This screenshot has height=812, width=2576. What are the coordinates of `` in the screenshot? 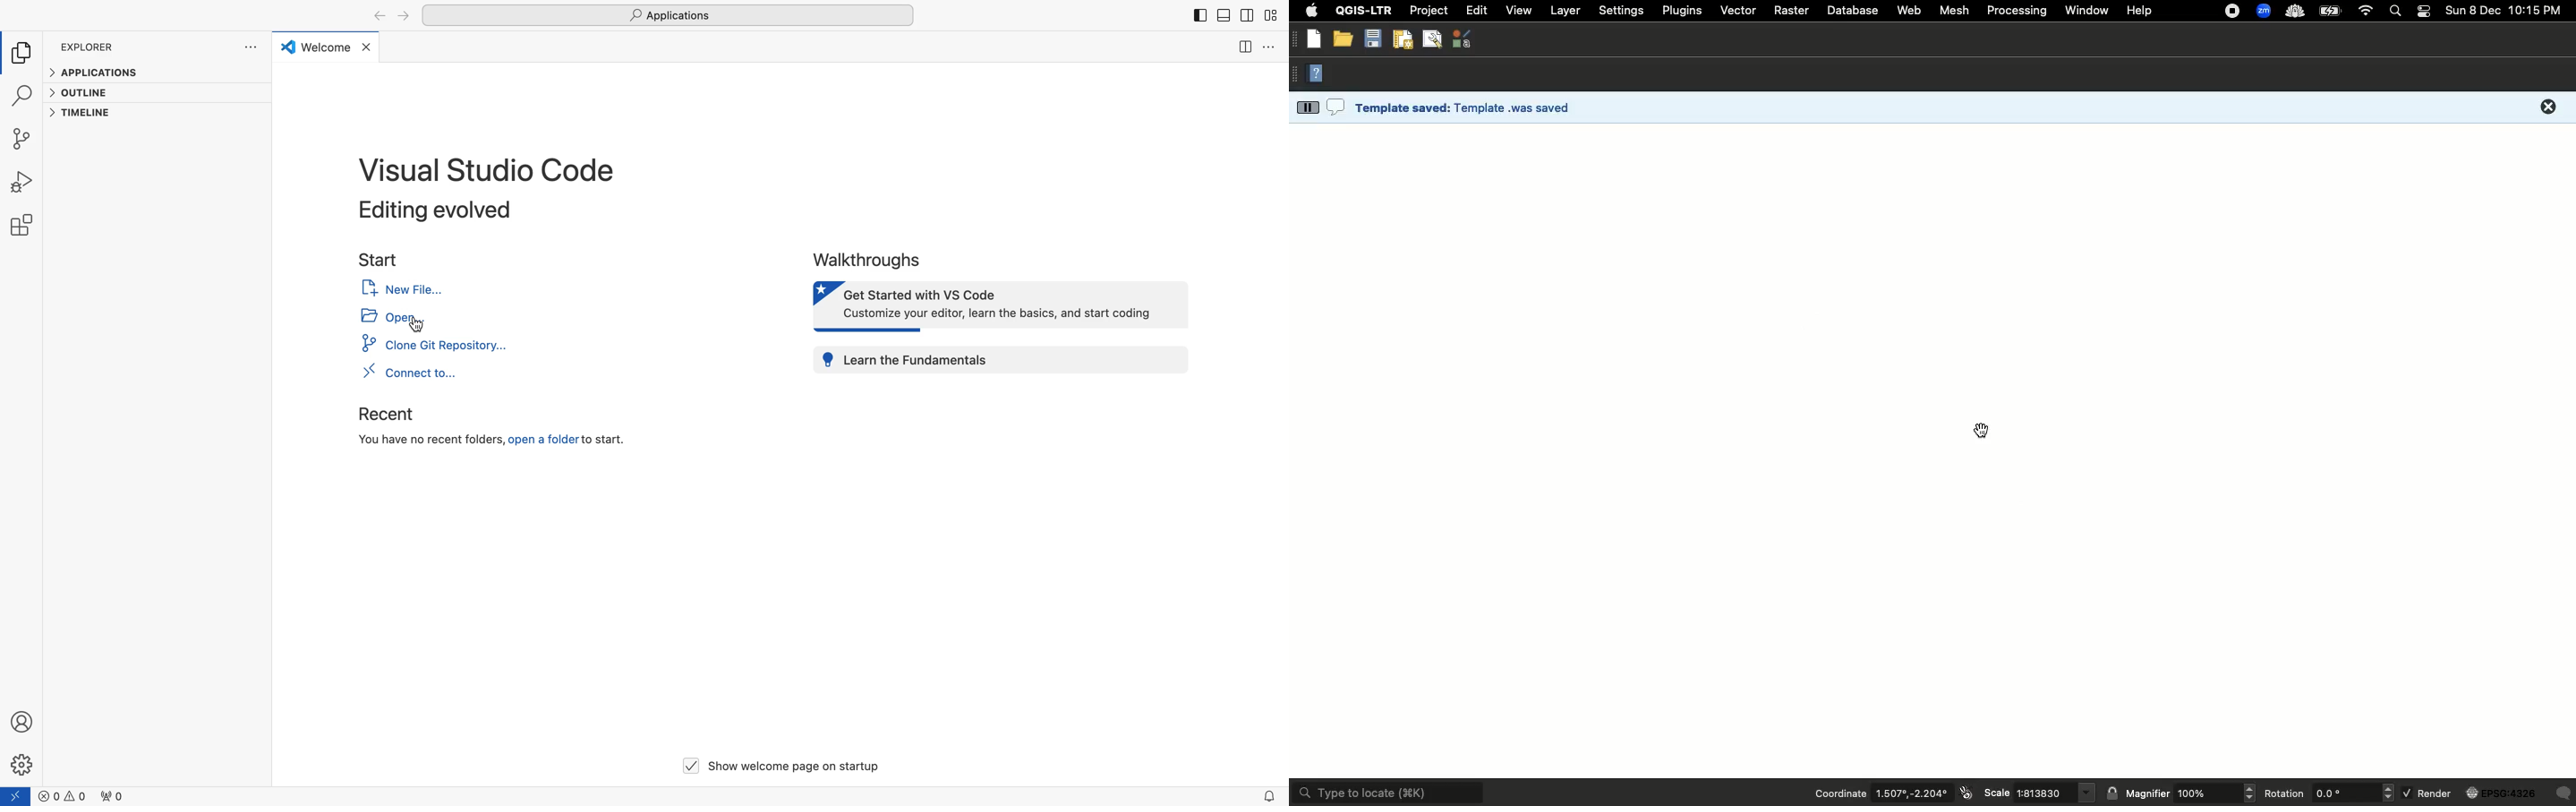 It's located at (2564, 793).